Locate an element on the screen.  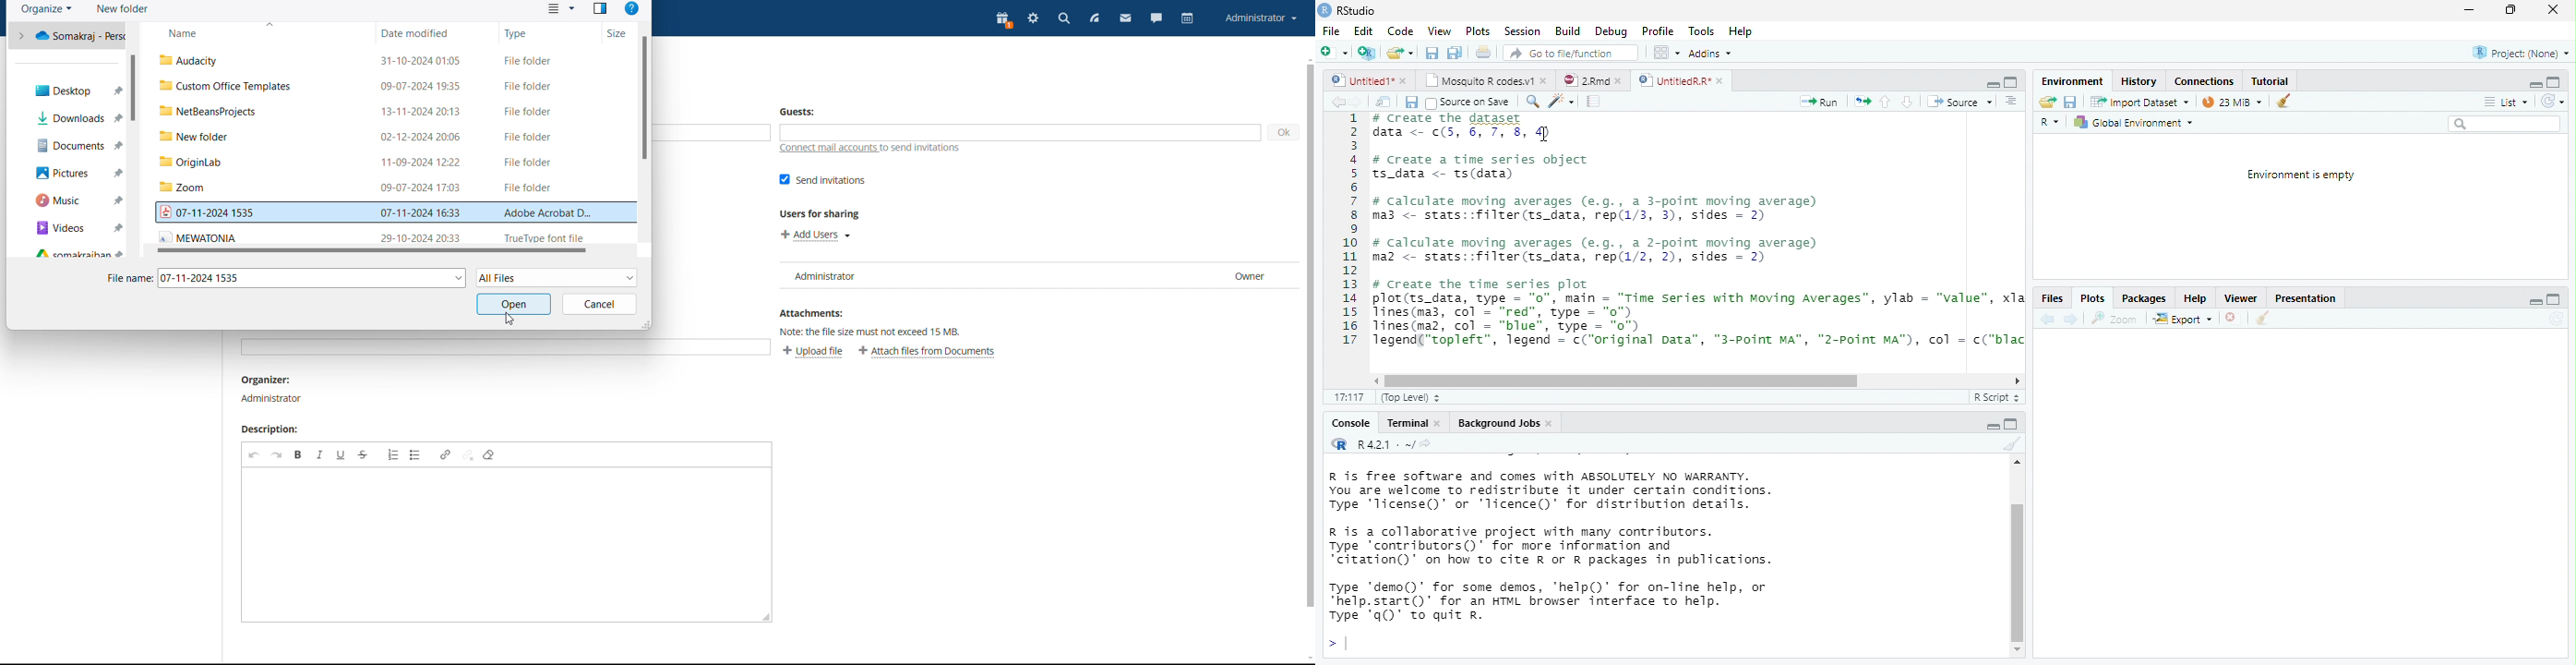
Mosquito R codes.v1 is located at coordinates (1481, 79).